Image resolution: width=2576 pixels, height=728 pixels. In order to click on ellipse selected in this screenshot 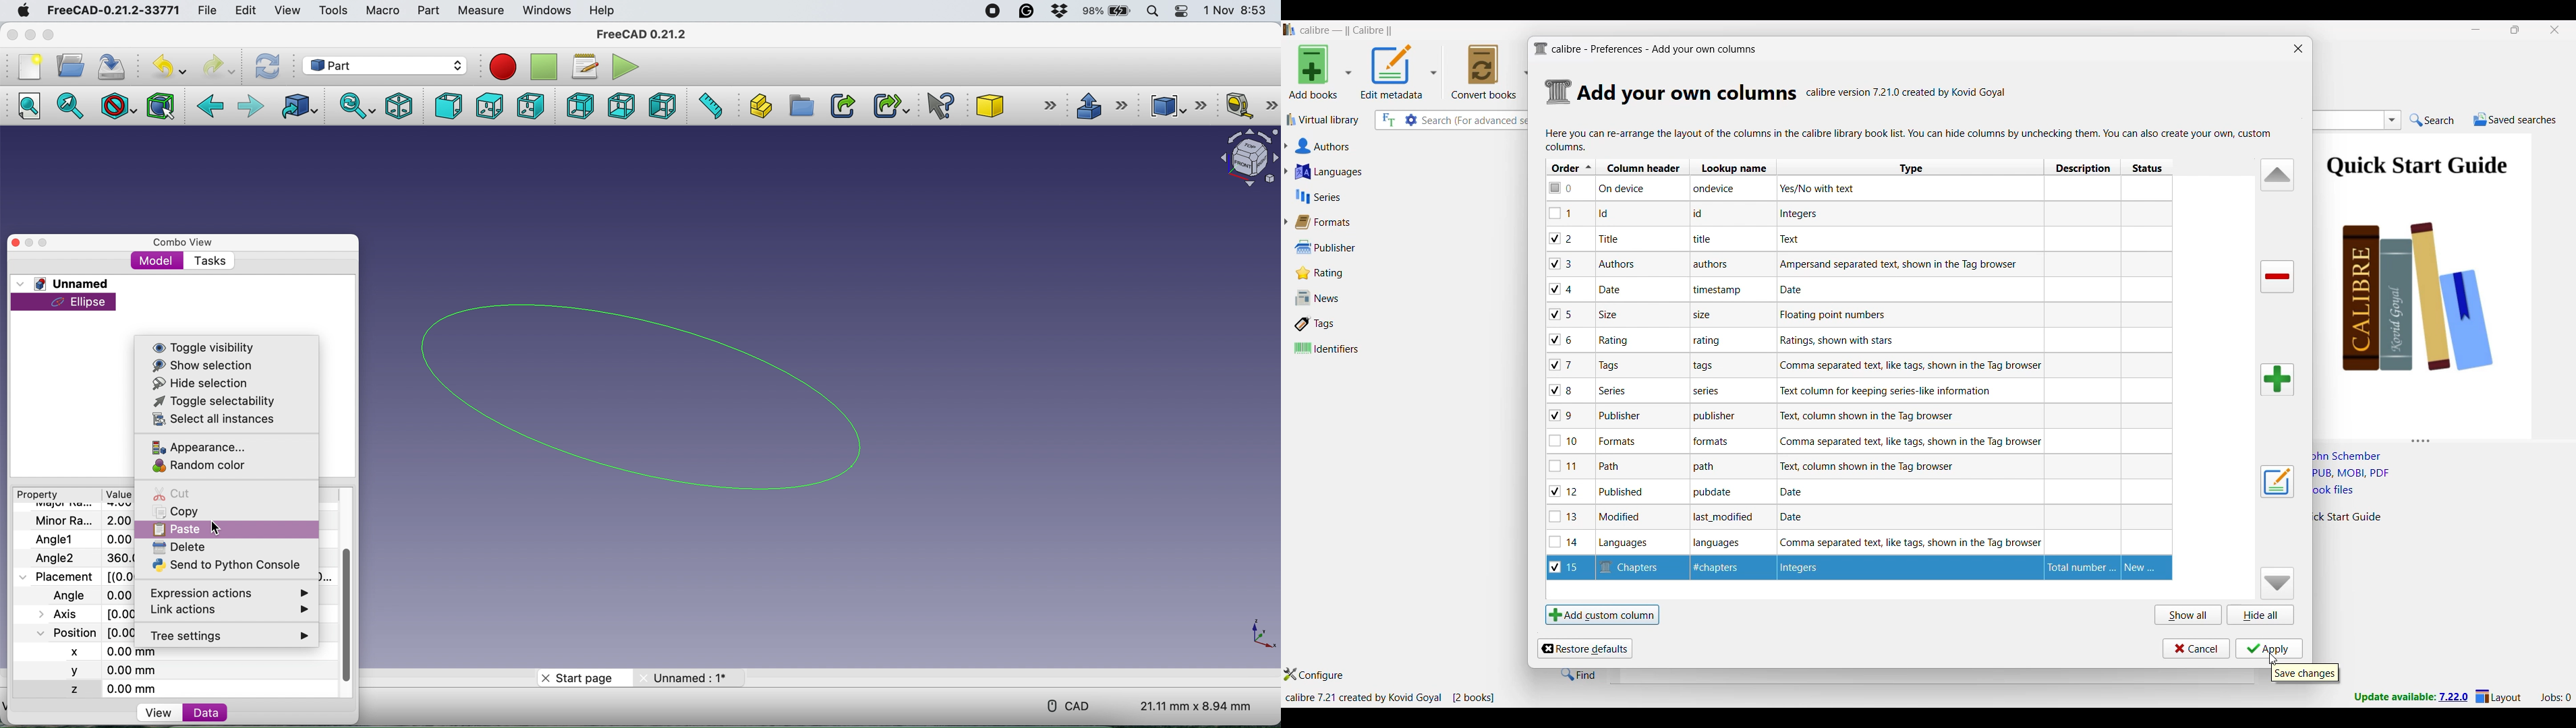, I will do `click(64, 303)`.